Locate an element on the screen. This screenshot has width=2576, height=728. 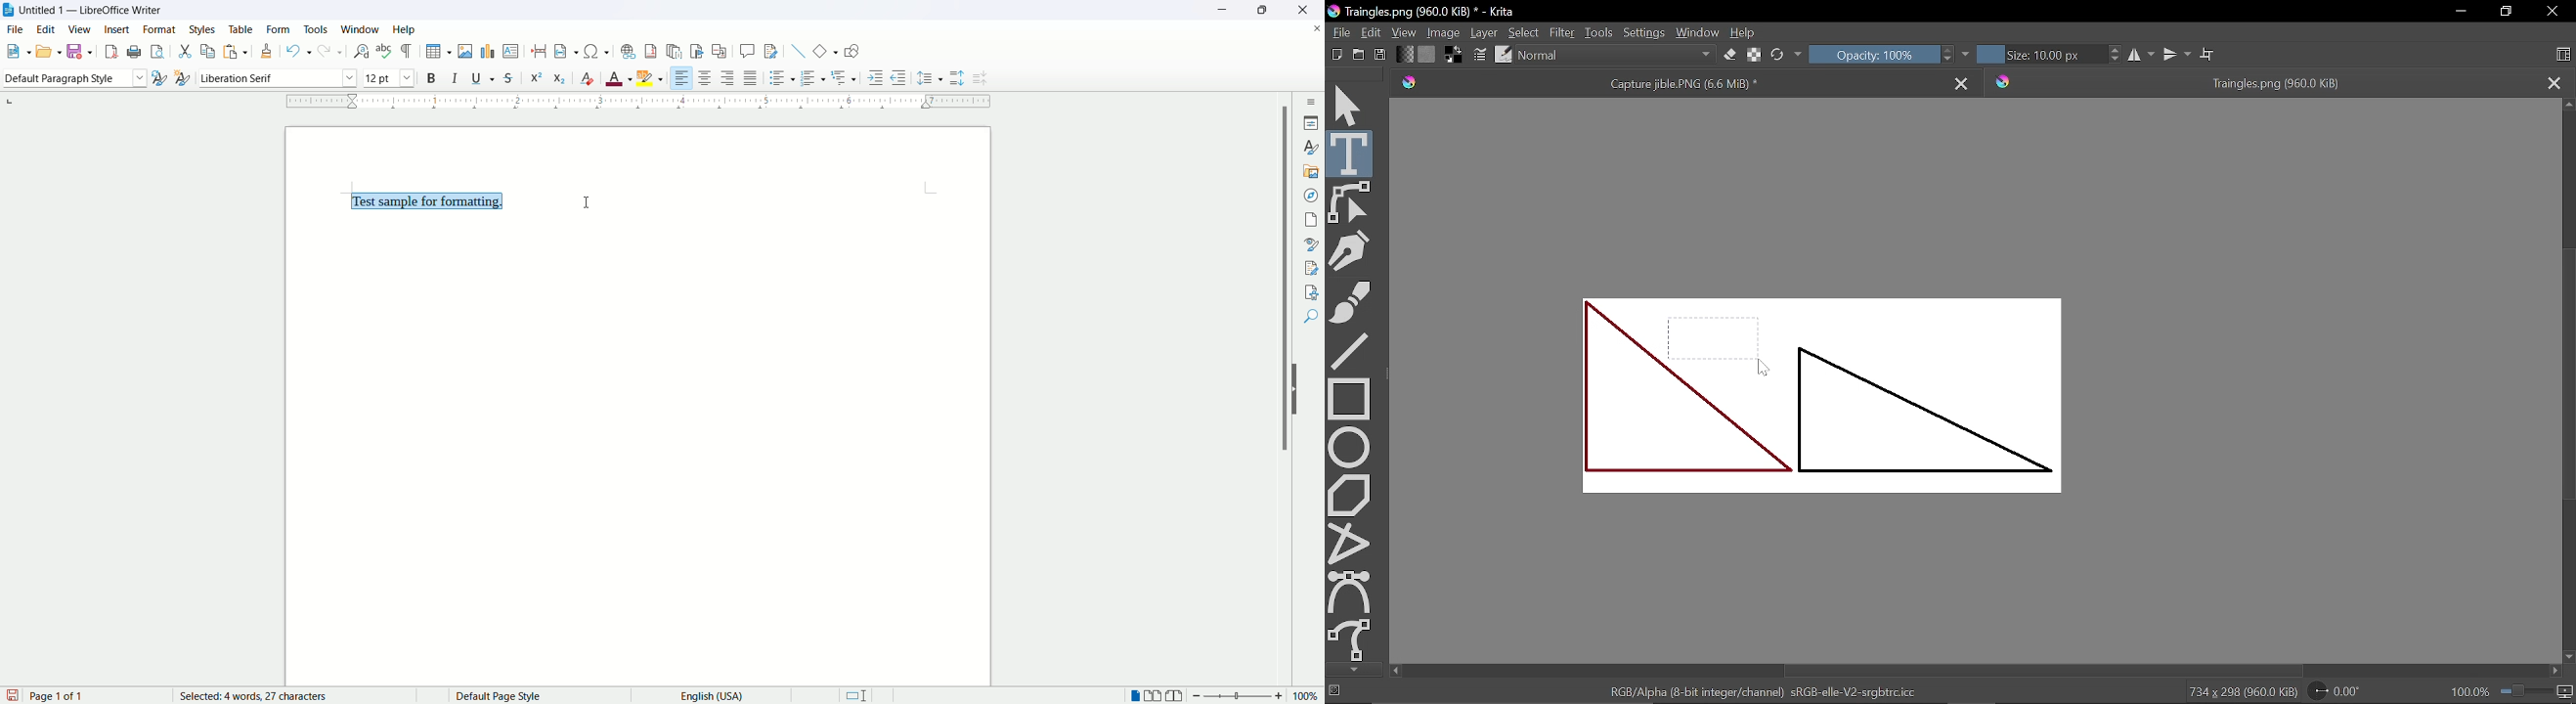
standard selection is located at coordinates (866, 696).